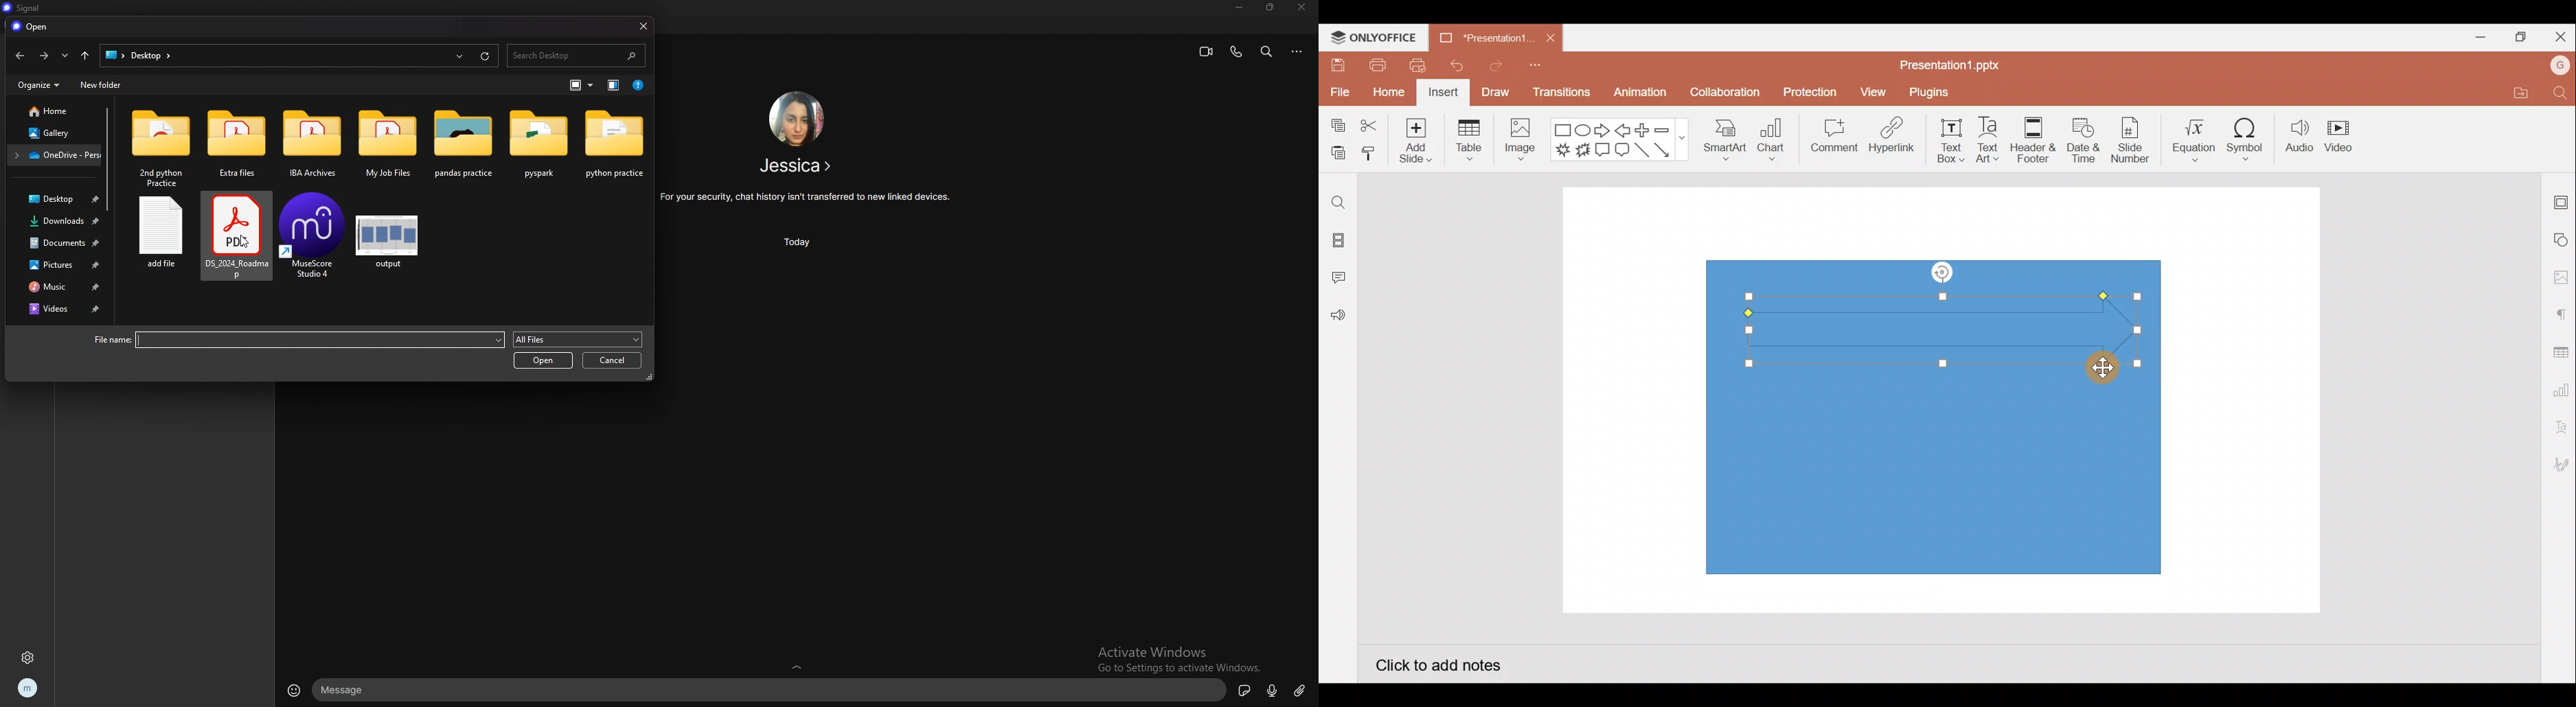 Image resolution: width=2576 pixels, height=728 pixels. I want to click on SmartArt, so click(1724, 137).